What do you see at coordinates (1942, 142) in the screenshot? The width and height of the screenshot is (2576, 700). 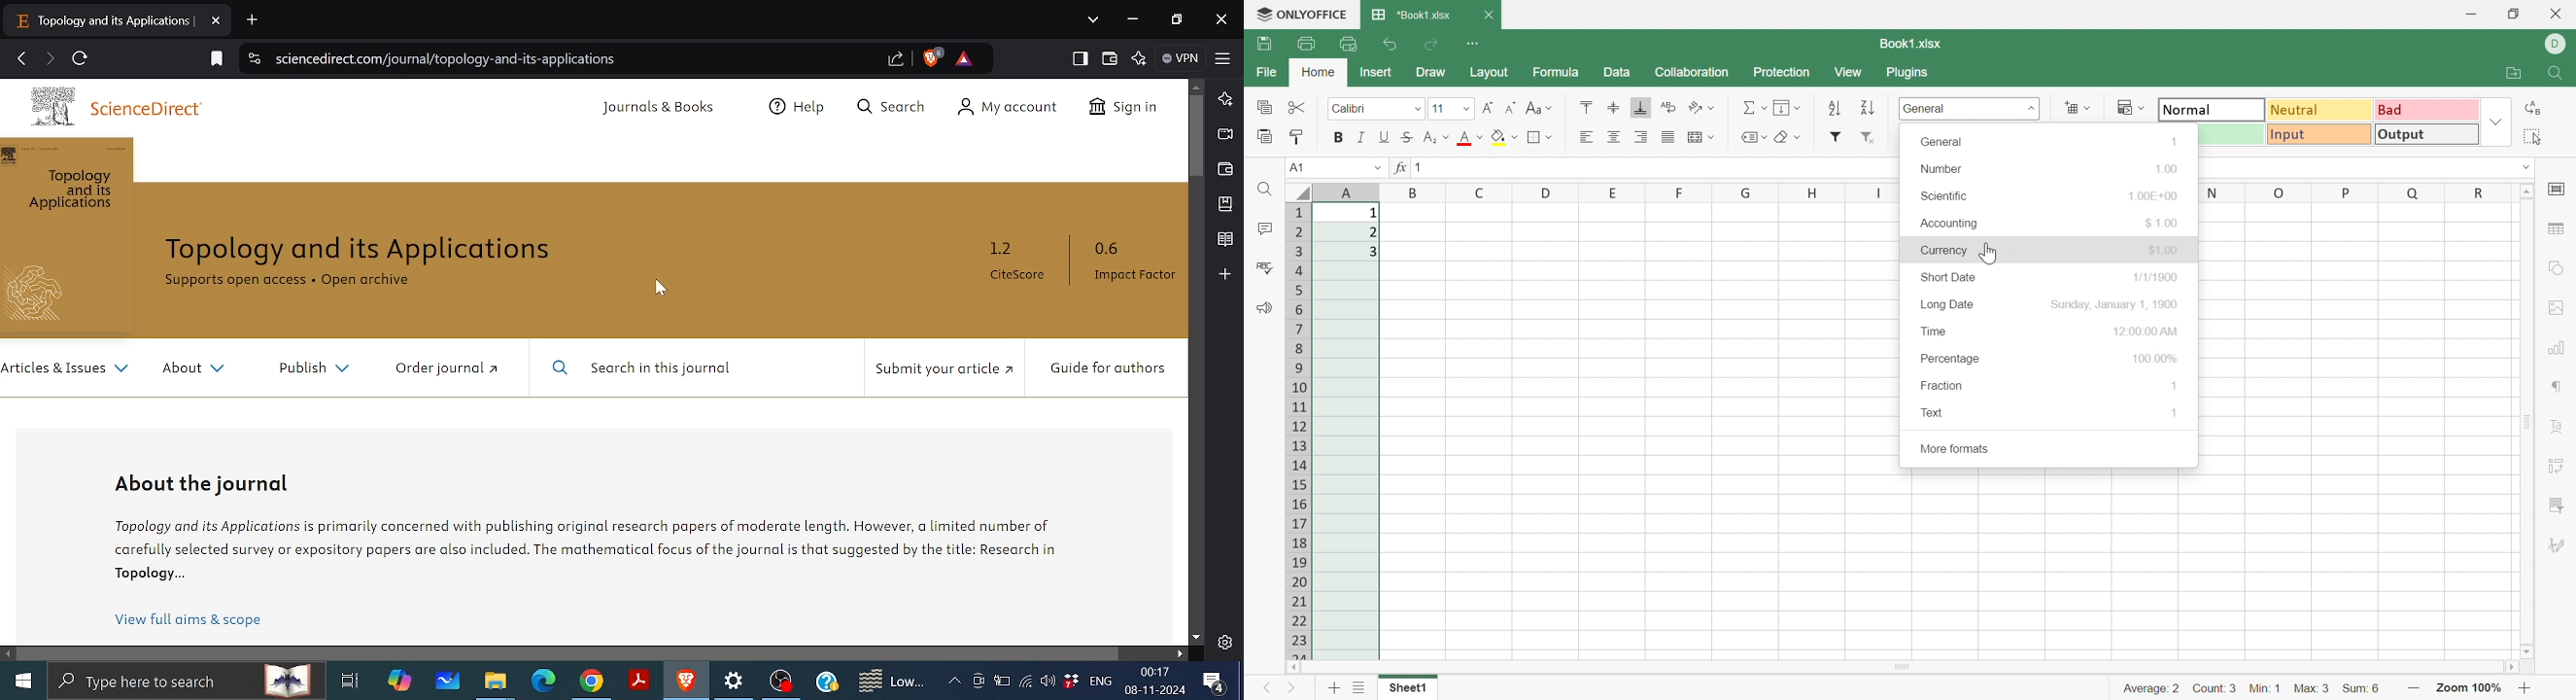 I see `General` at bounding box center [1942, 142].